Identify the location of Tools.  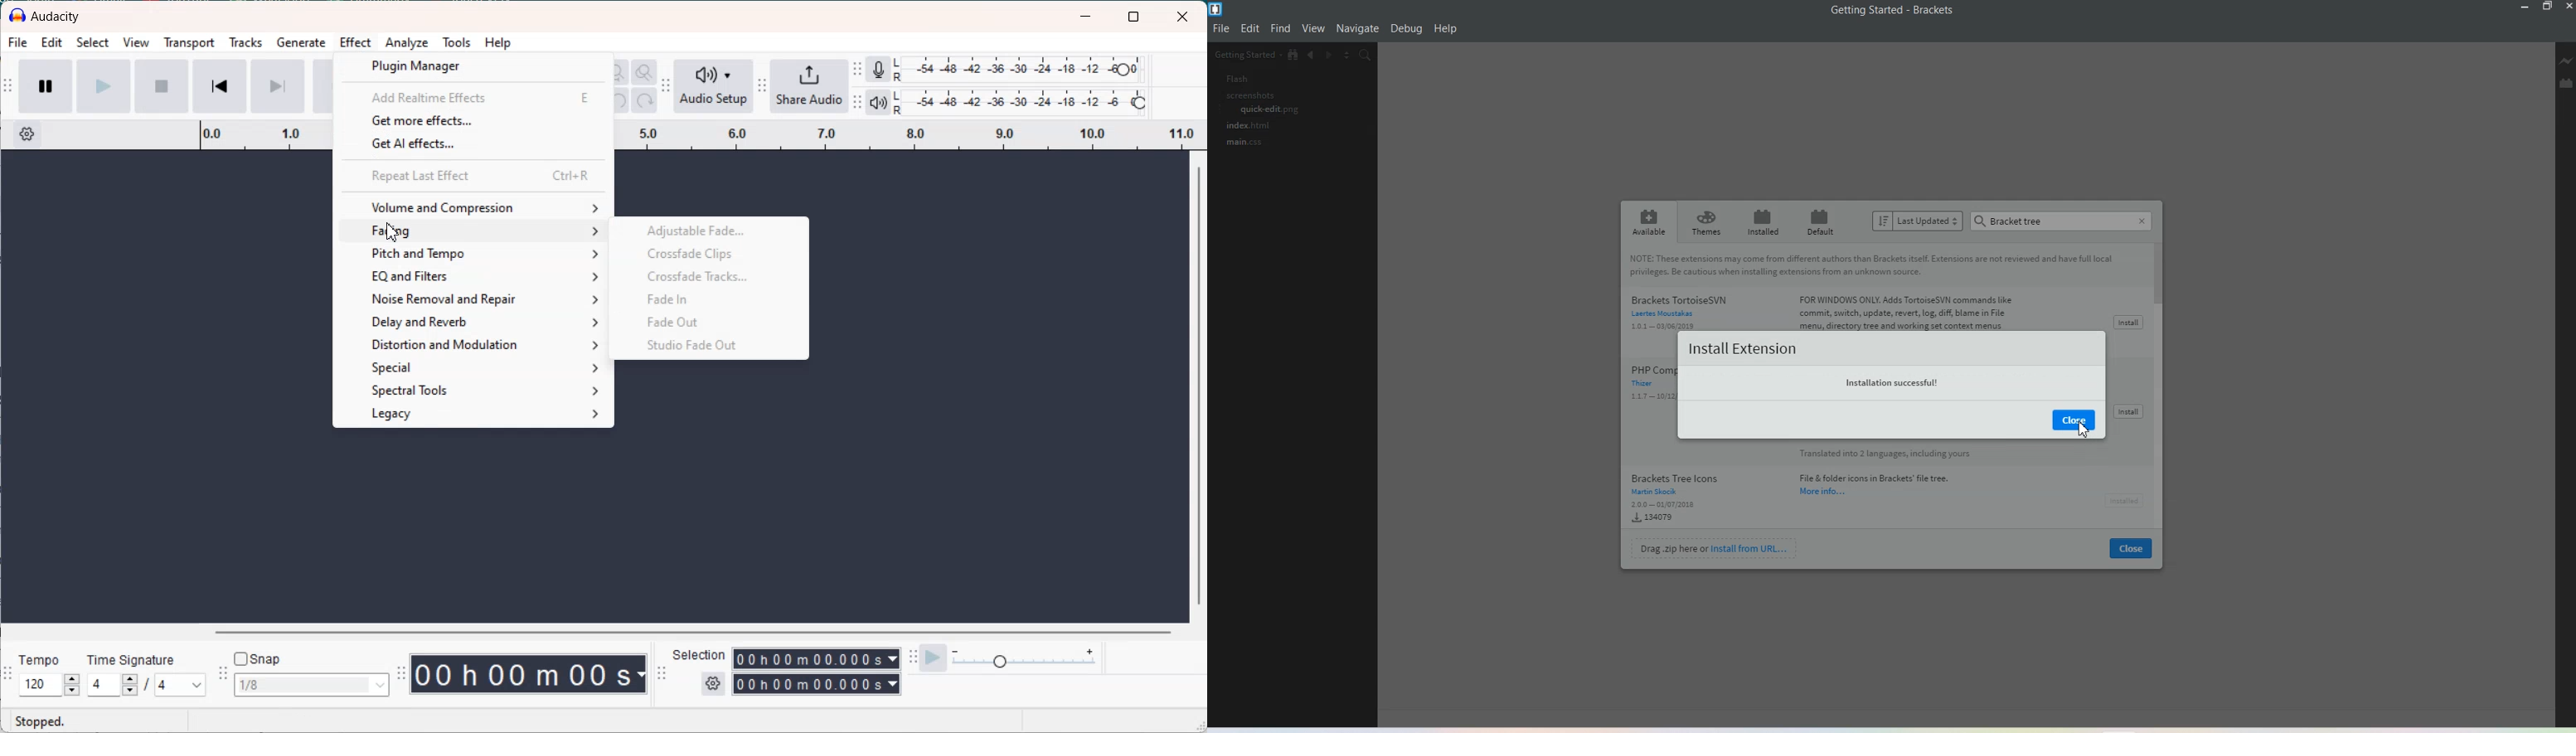
(456, 42).